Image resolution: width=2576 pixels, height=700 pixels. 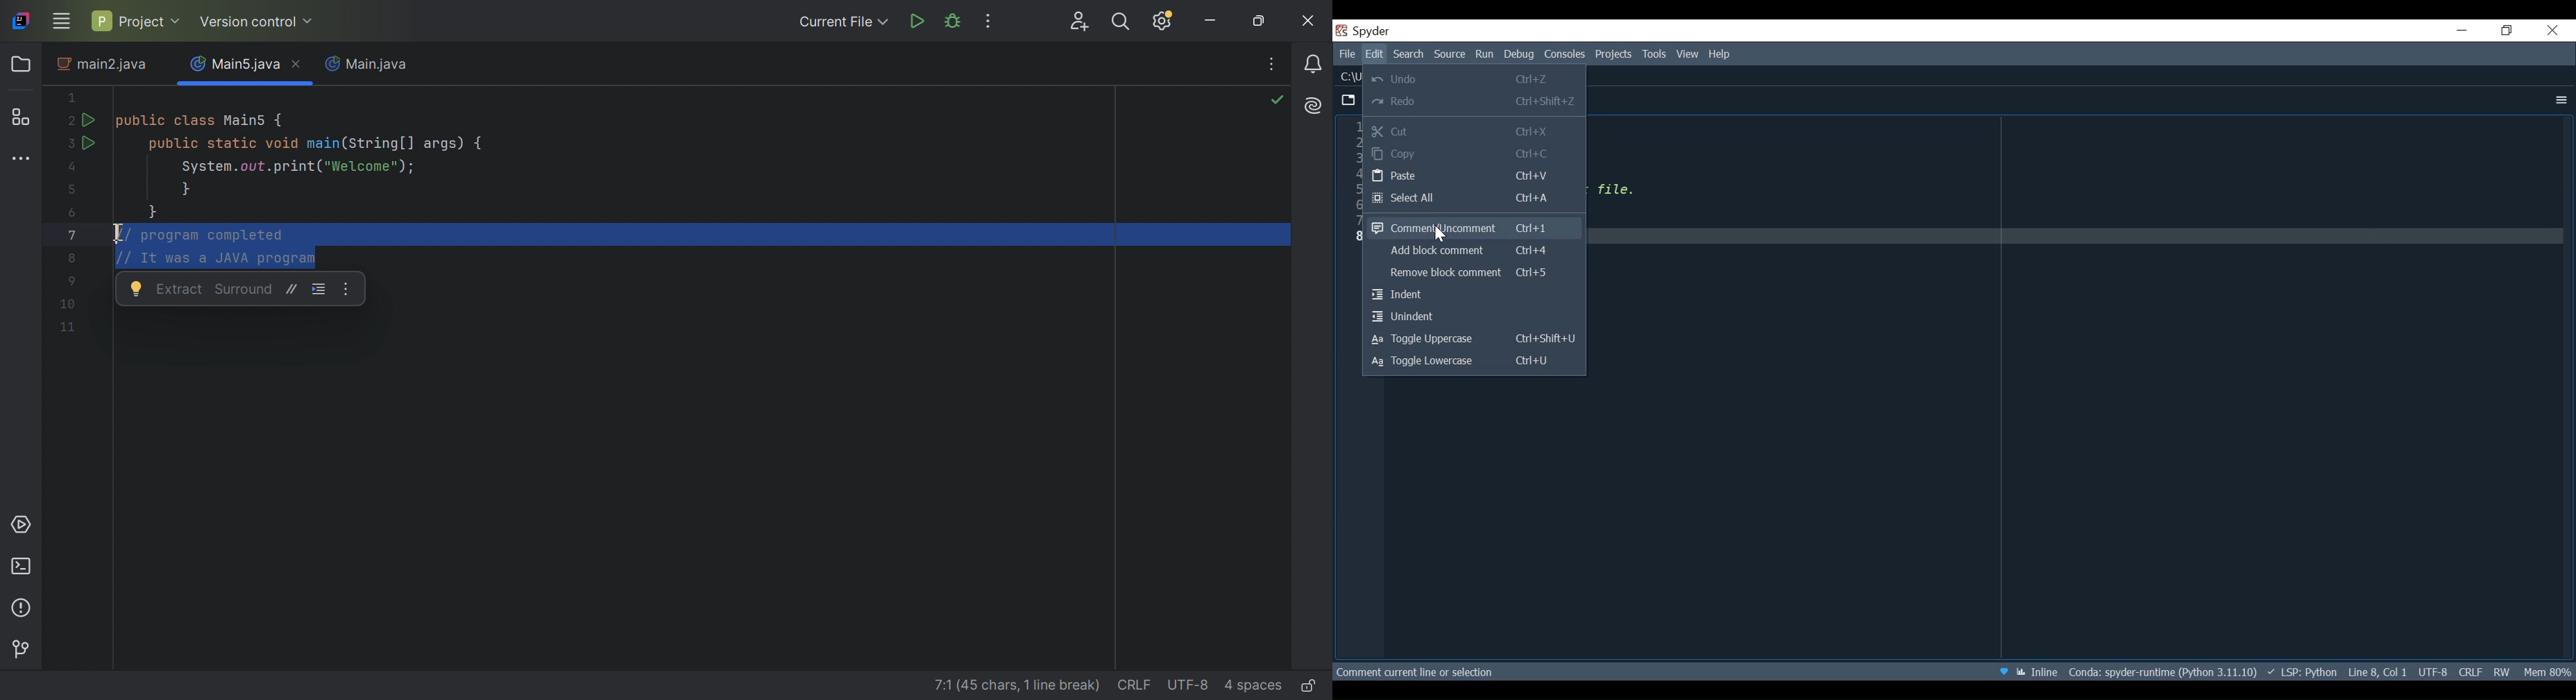 I want to click on Project, so click(x=1614, y=55).